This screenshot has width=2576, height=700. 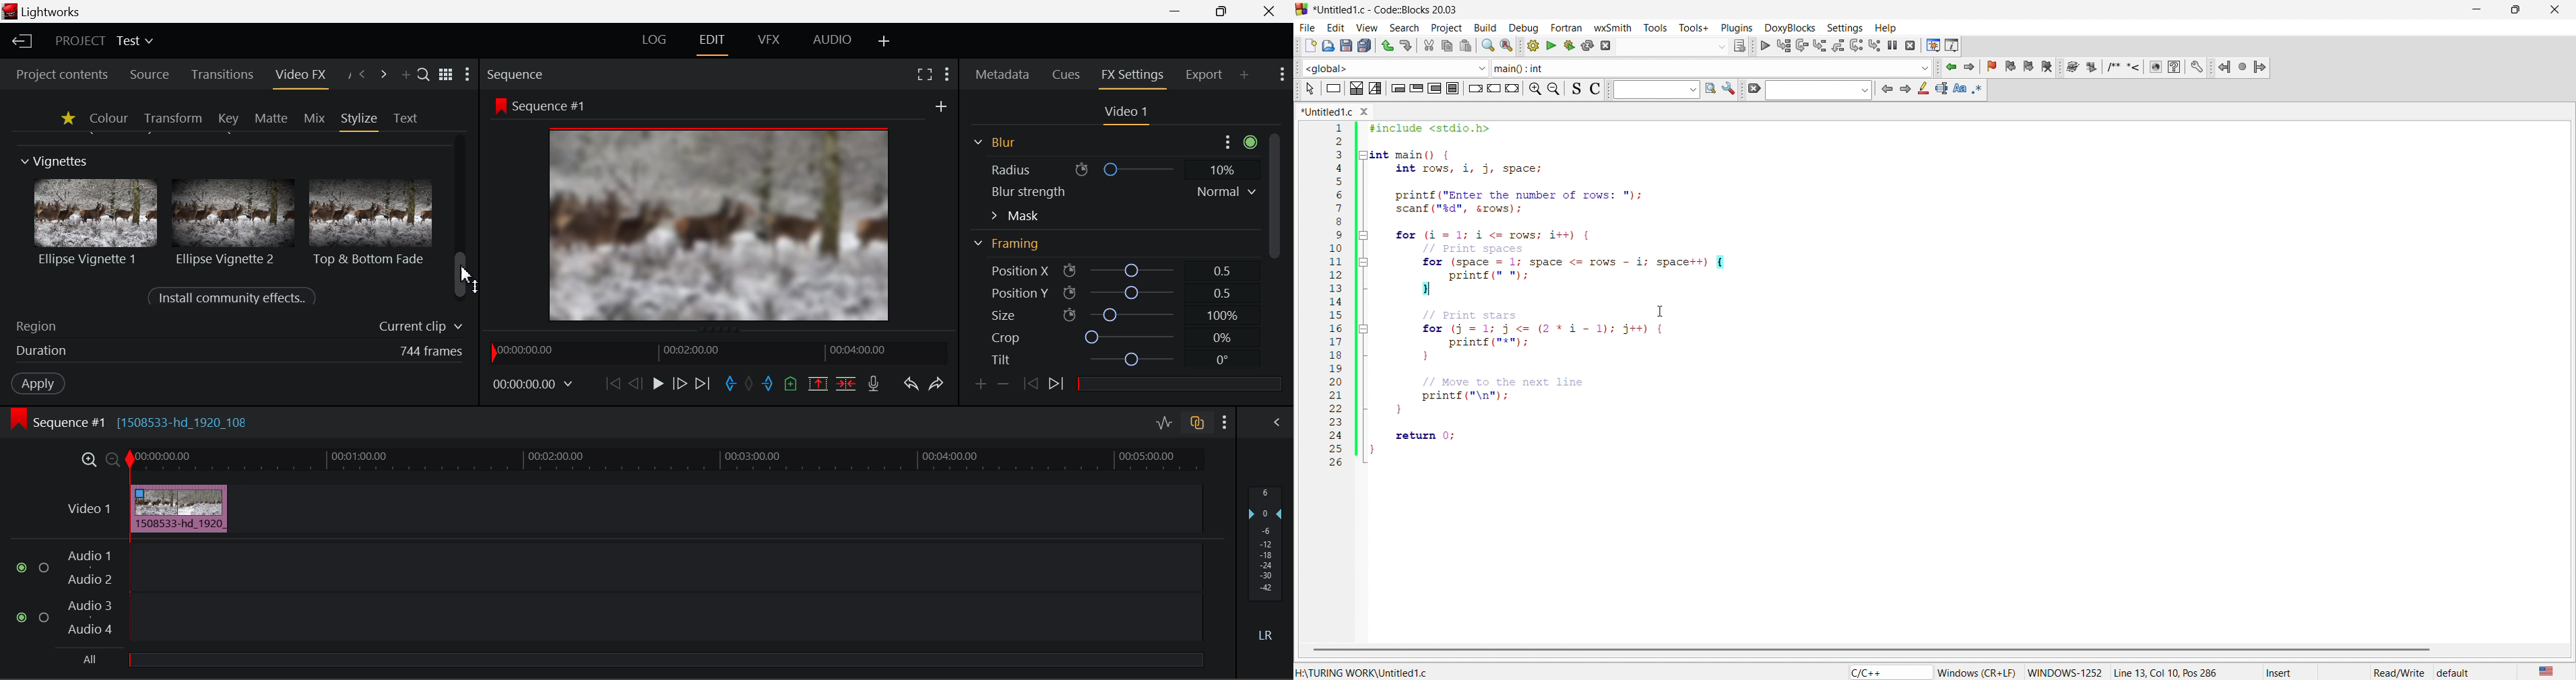 What do you see at coordinates (1674, 48) in the screenshot?
I see `input ` at bounding box center [1674, 48].